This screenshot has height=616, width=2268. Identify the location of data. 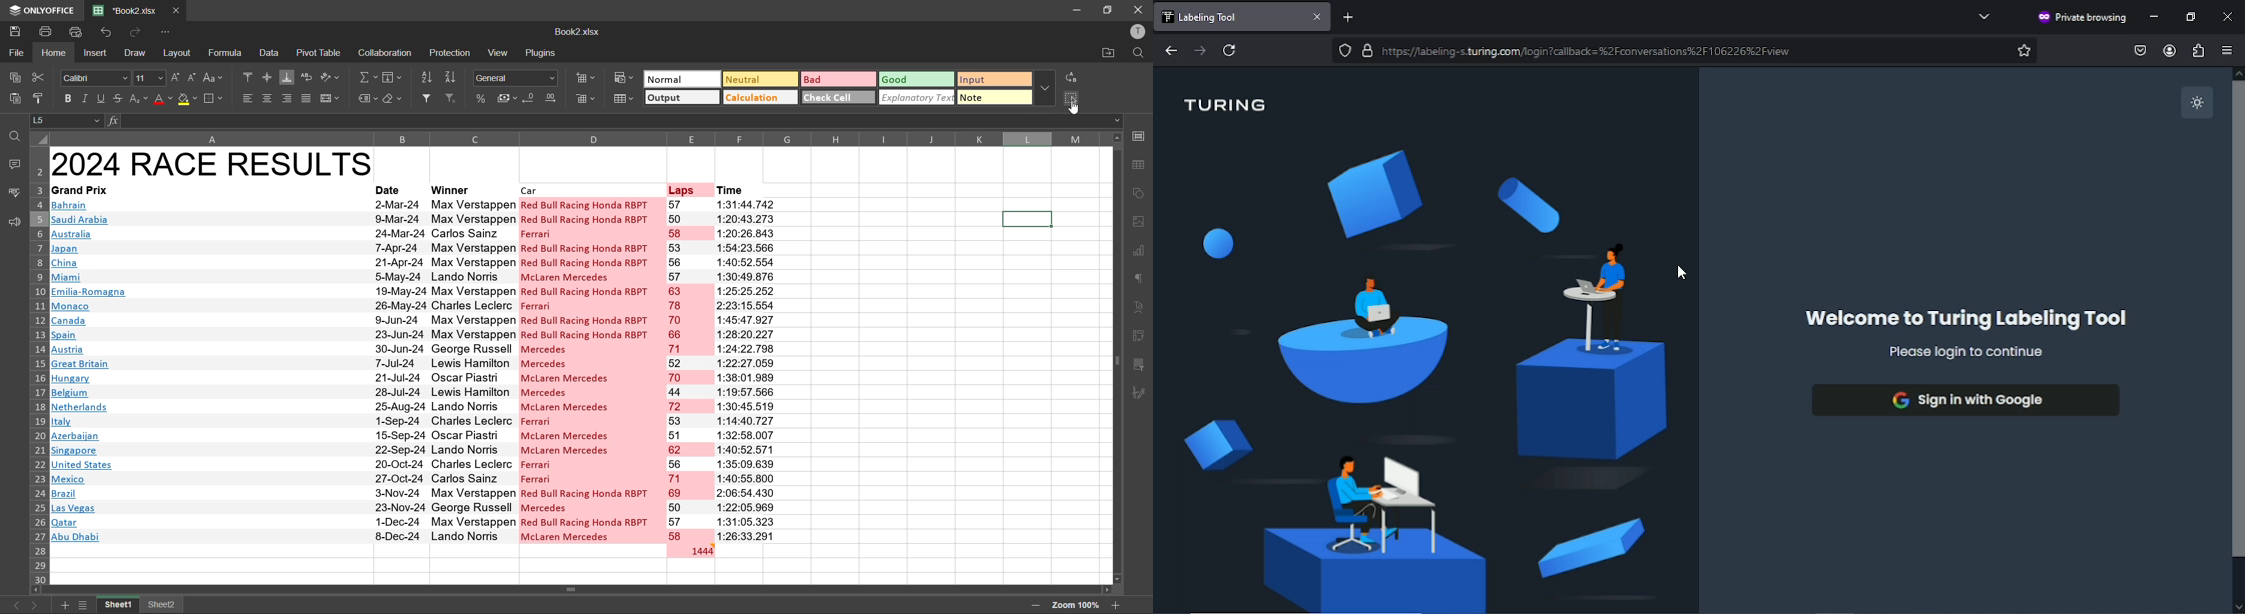
(270, 52).